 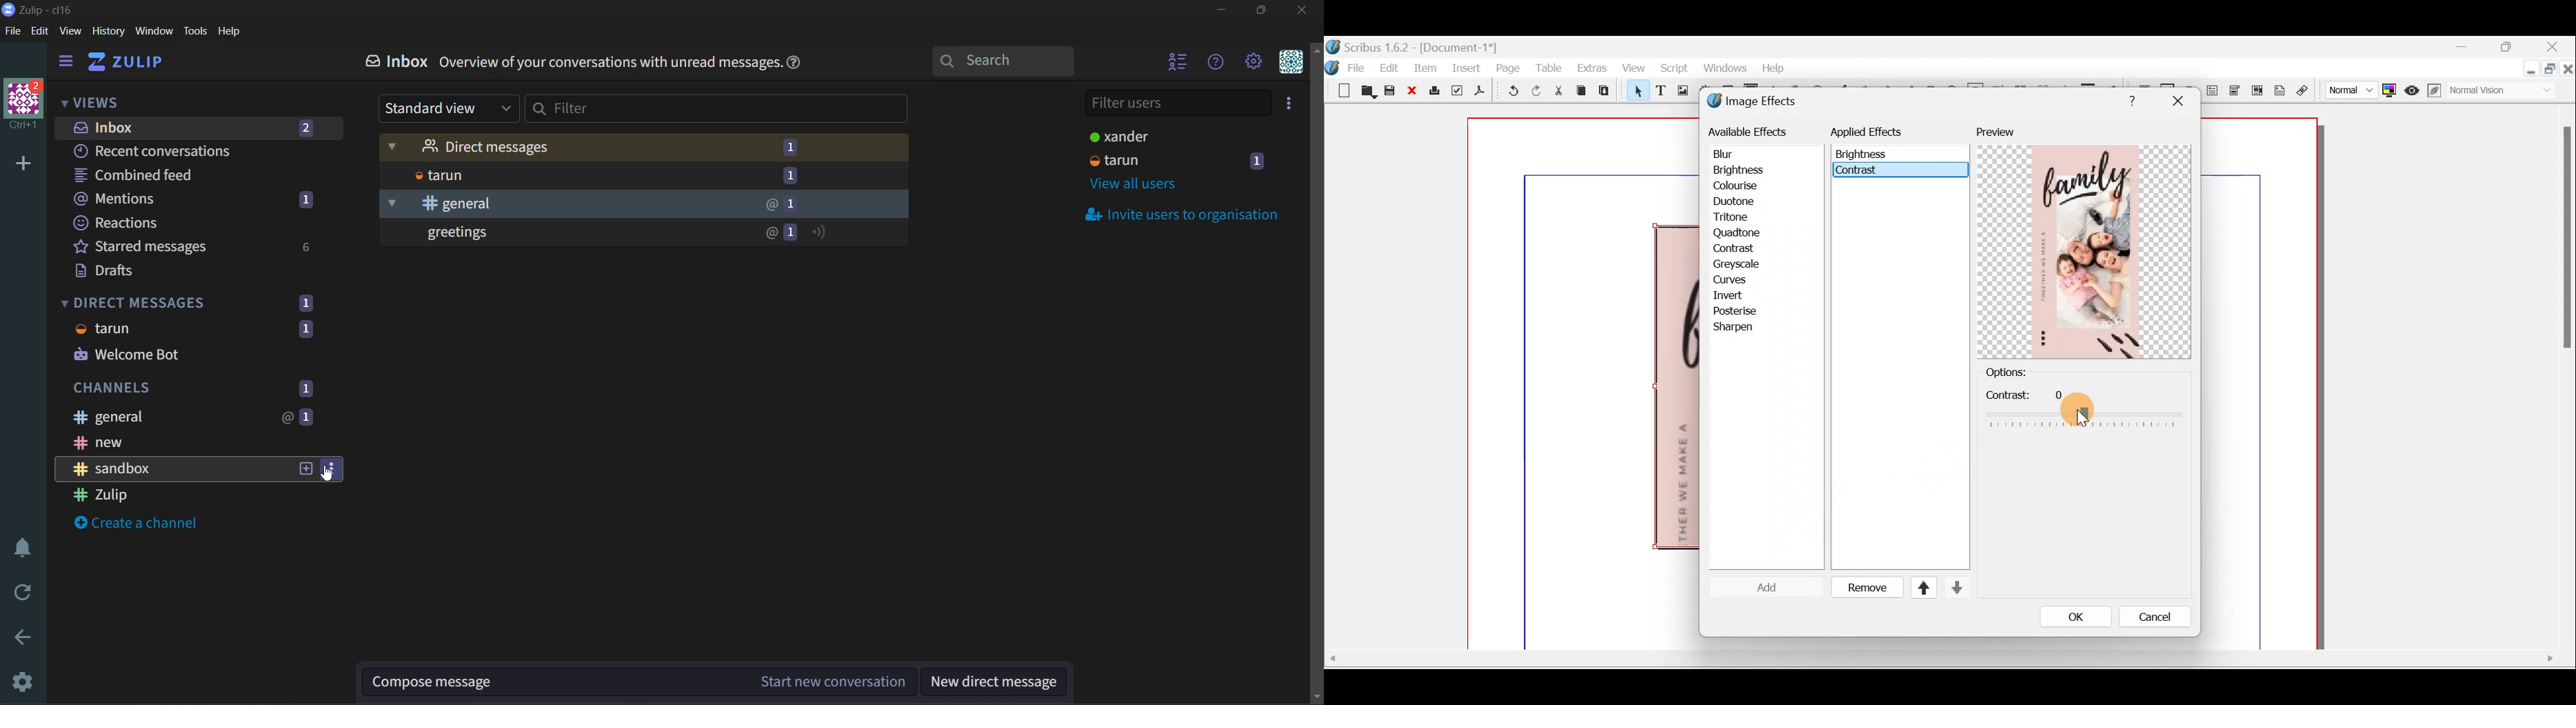 I want to click on Copy, so click(x=1582, y=91).